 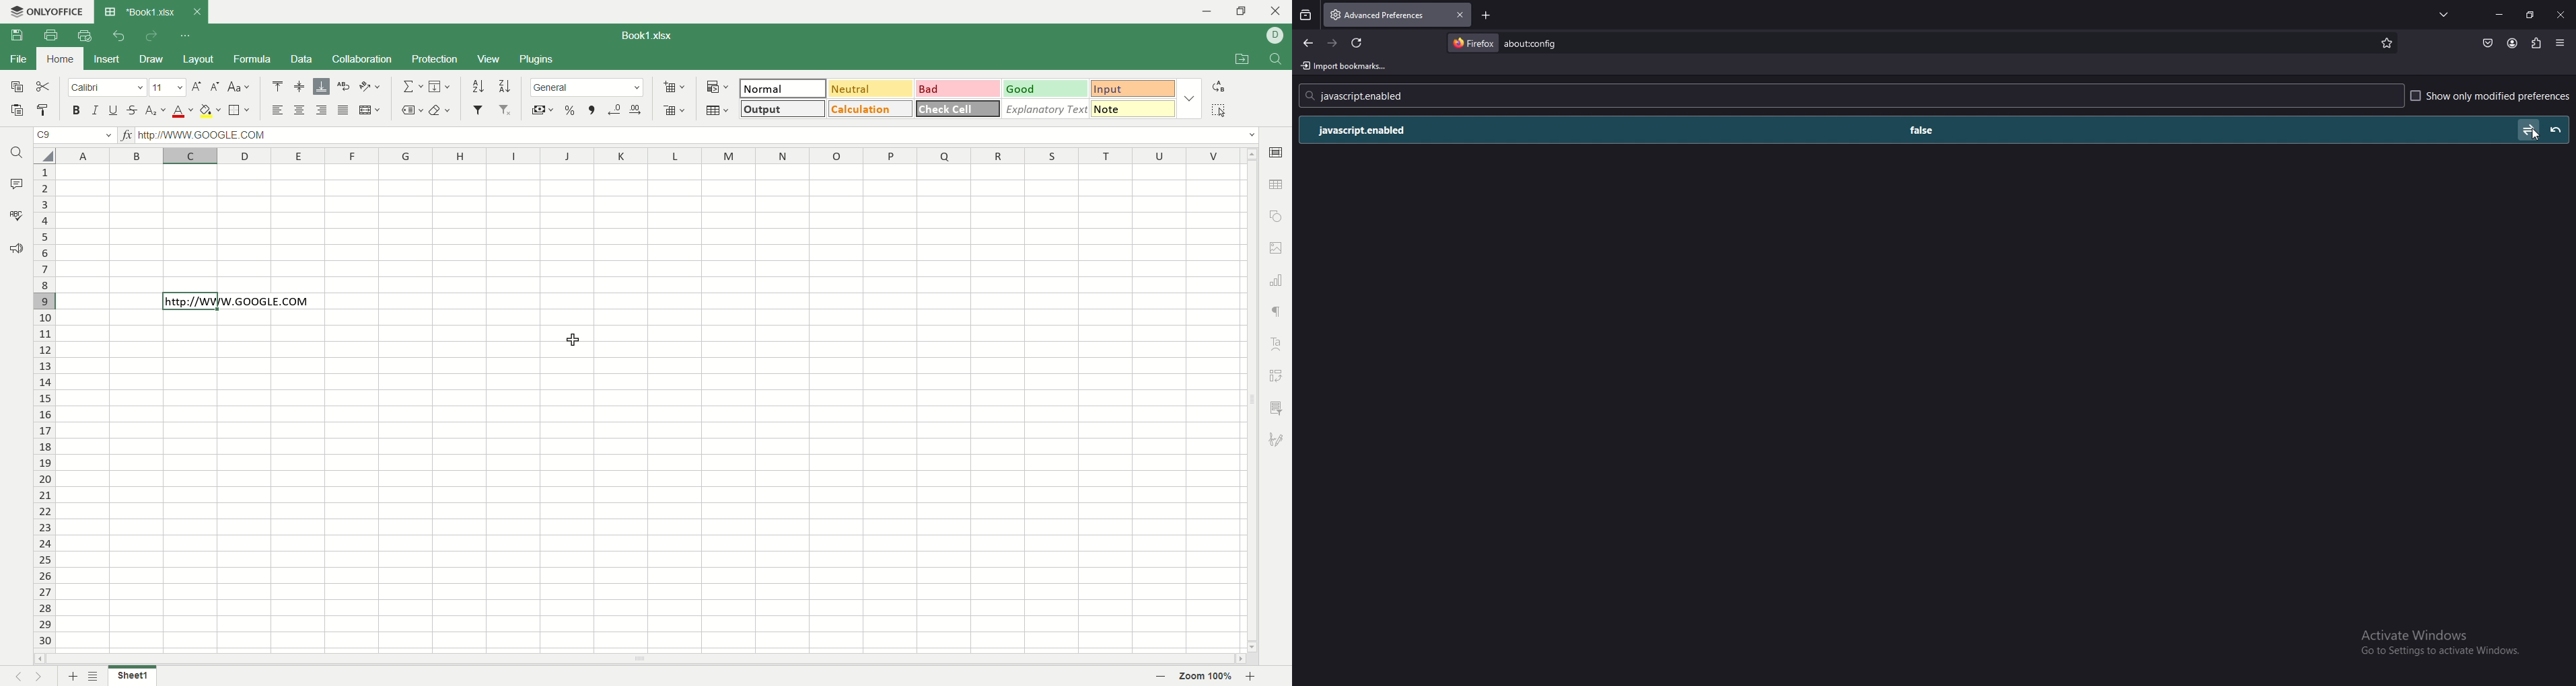 I want to click on comma style, so click(x=592, y=110).